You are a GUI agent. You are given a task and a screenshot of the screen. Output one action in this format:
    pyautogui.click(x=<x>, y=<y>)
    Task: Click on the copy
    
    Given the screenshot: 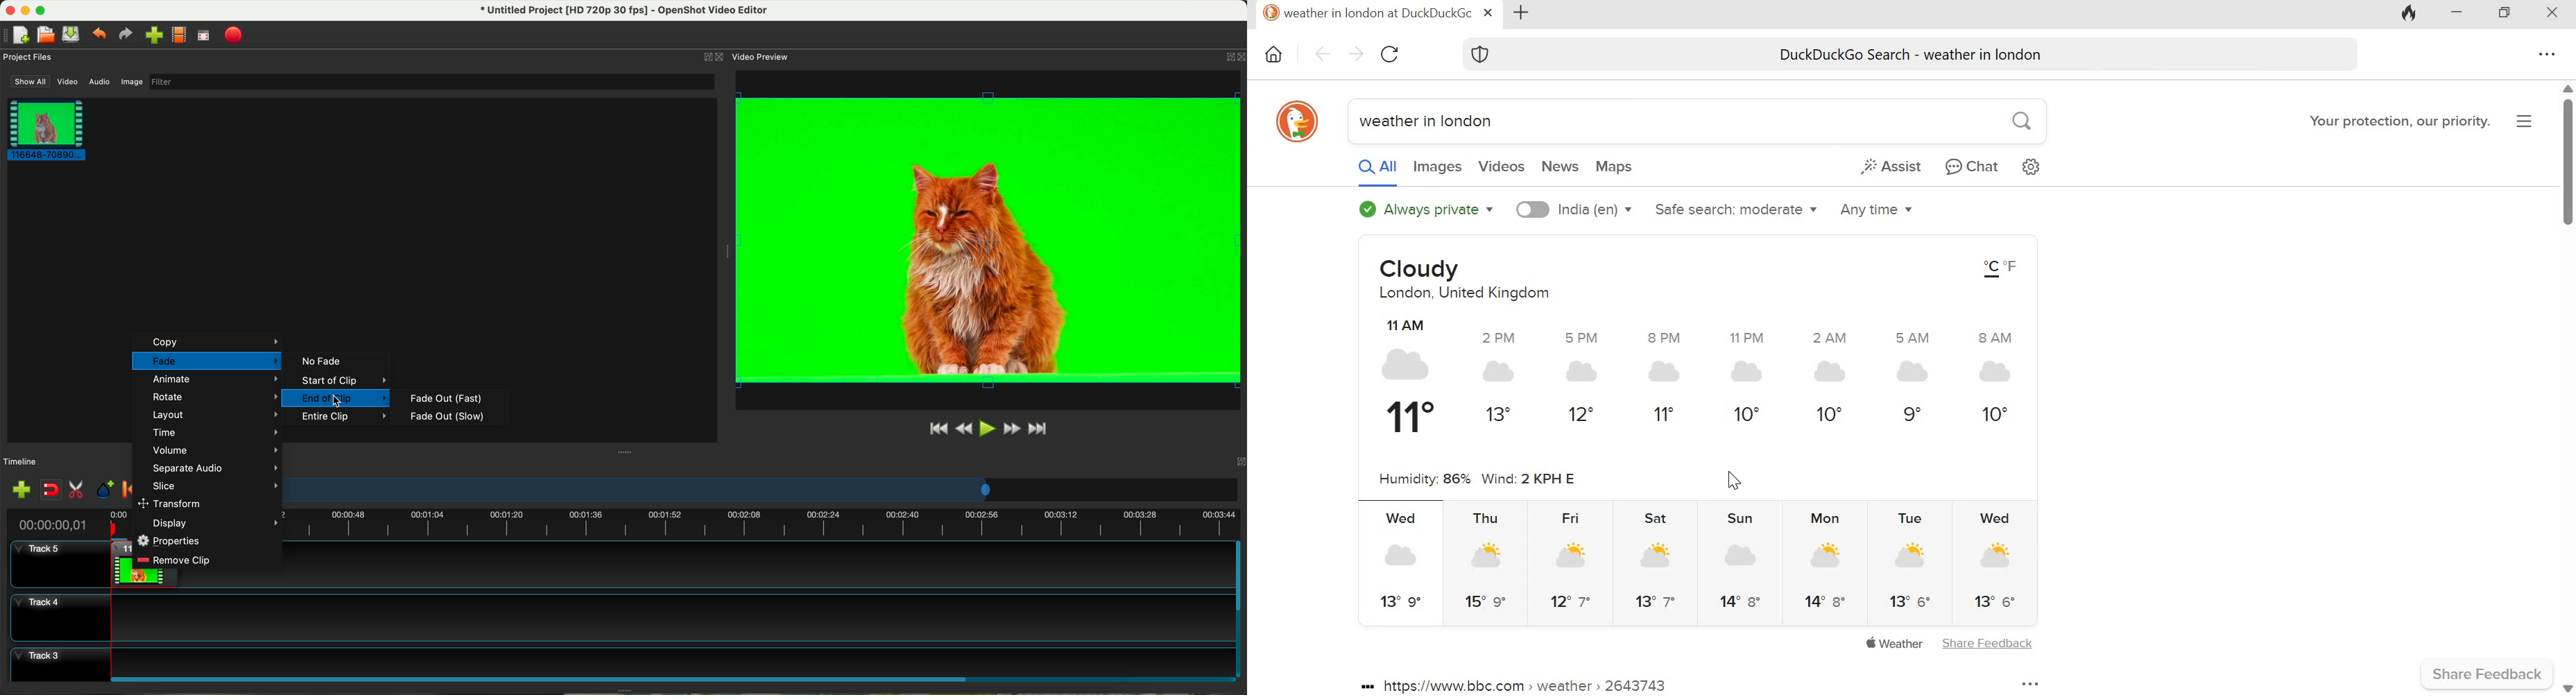 What is the action you would take?
    pyautogui.click(x=209, y=342)
    